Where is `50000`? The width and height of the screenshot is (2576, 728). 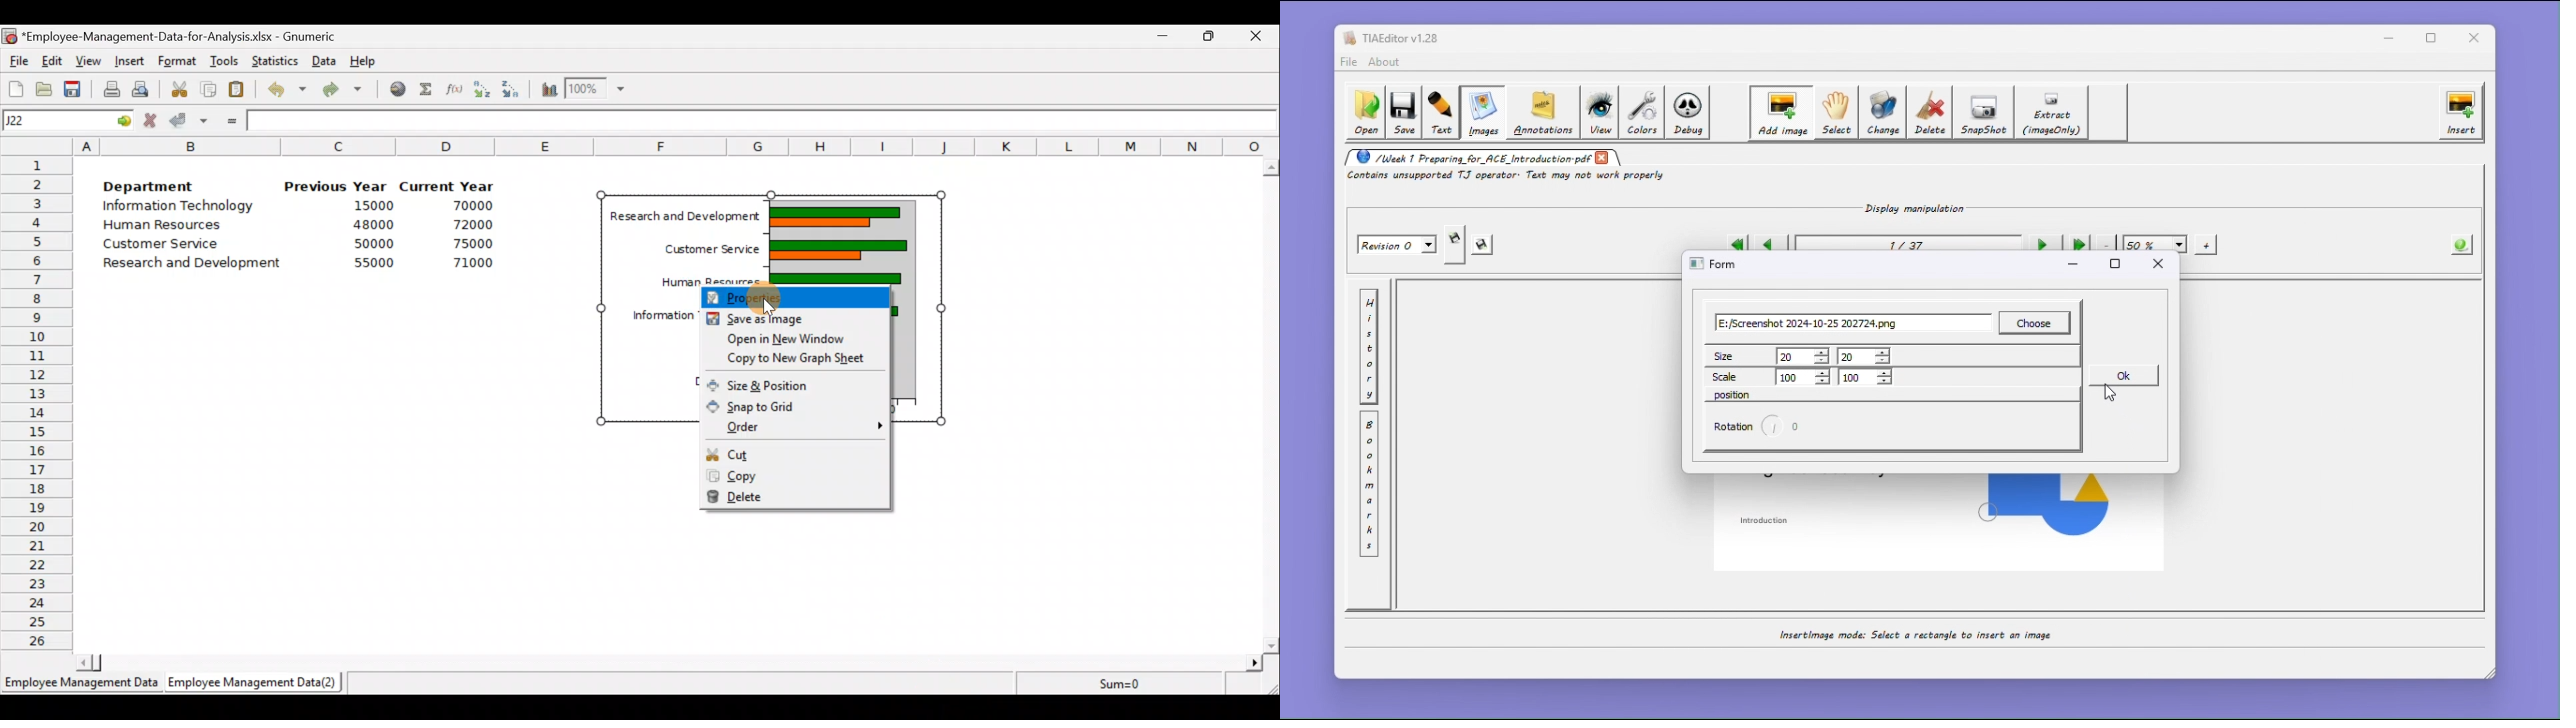 50000 is located at coordinates (371, 243).